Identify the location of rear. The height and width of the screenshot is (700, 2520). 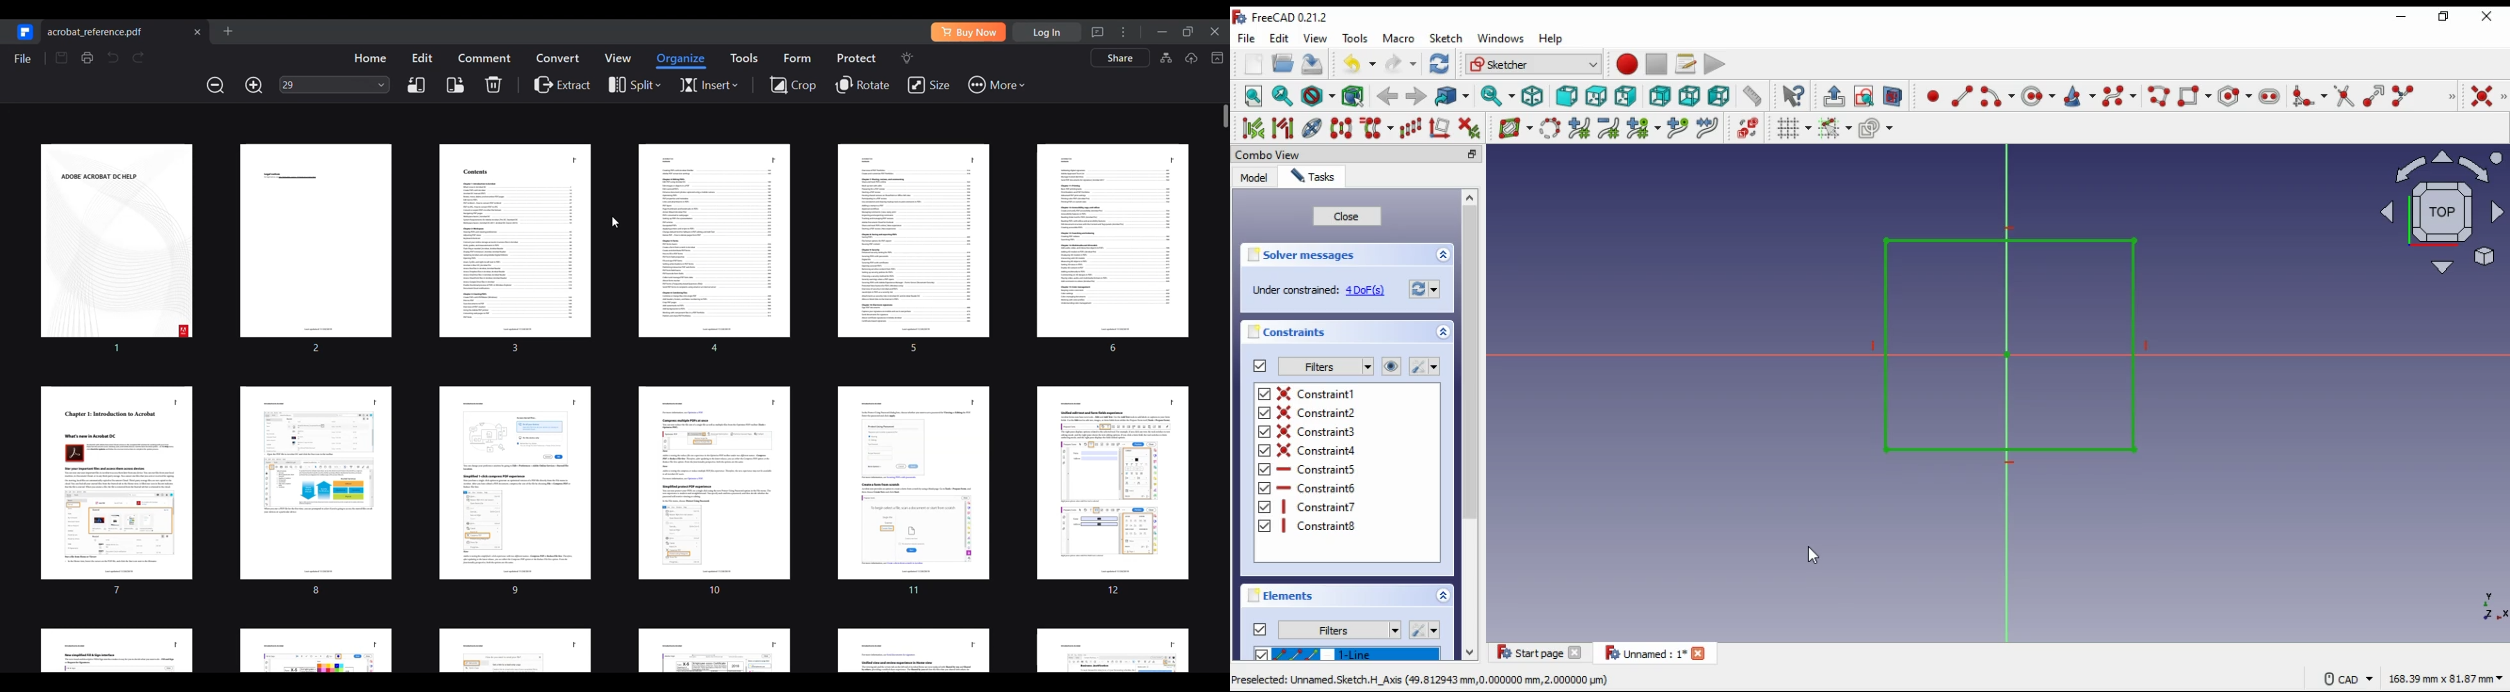
(1661, 96).